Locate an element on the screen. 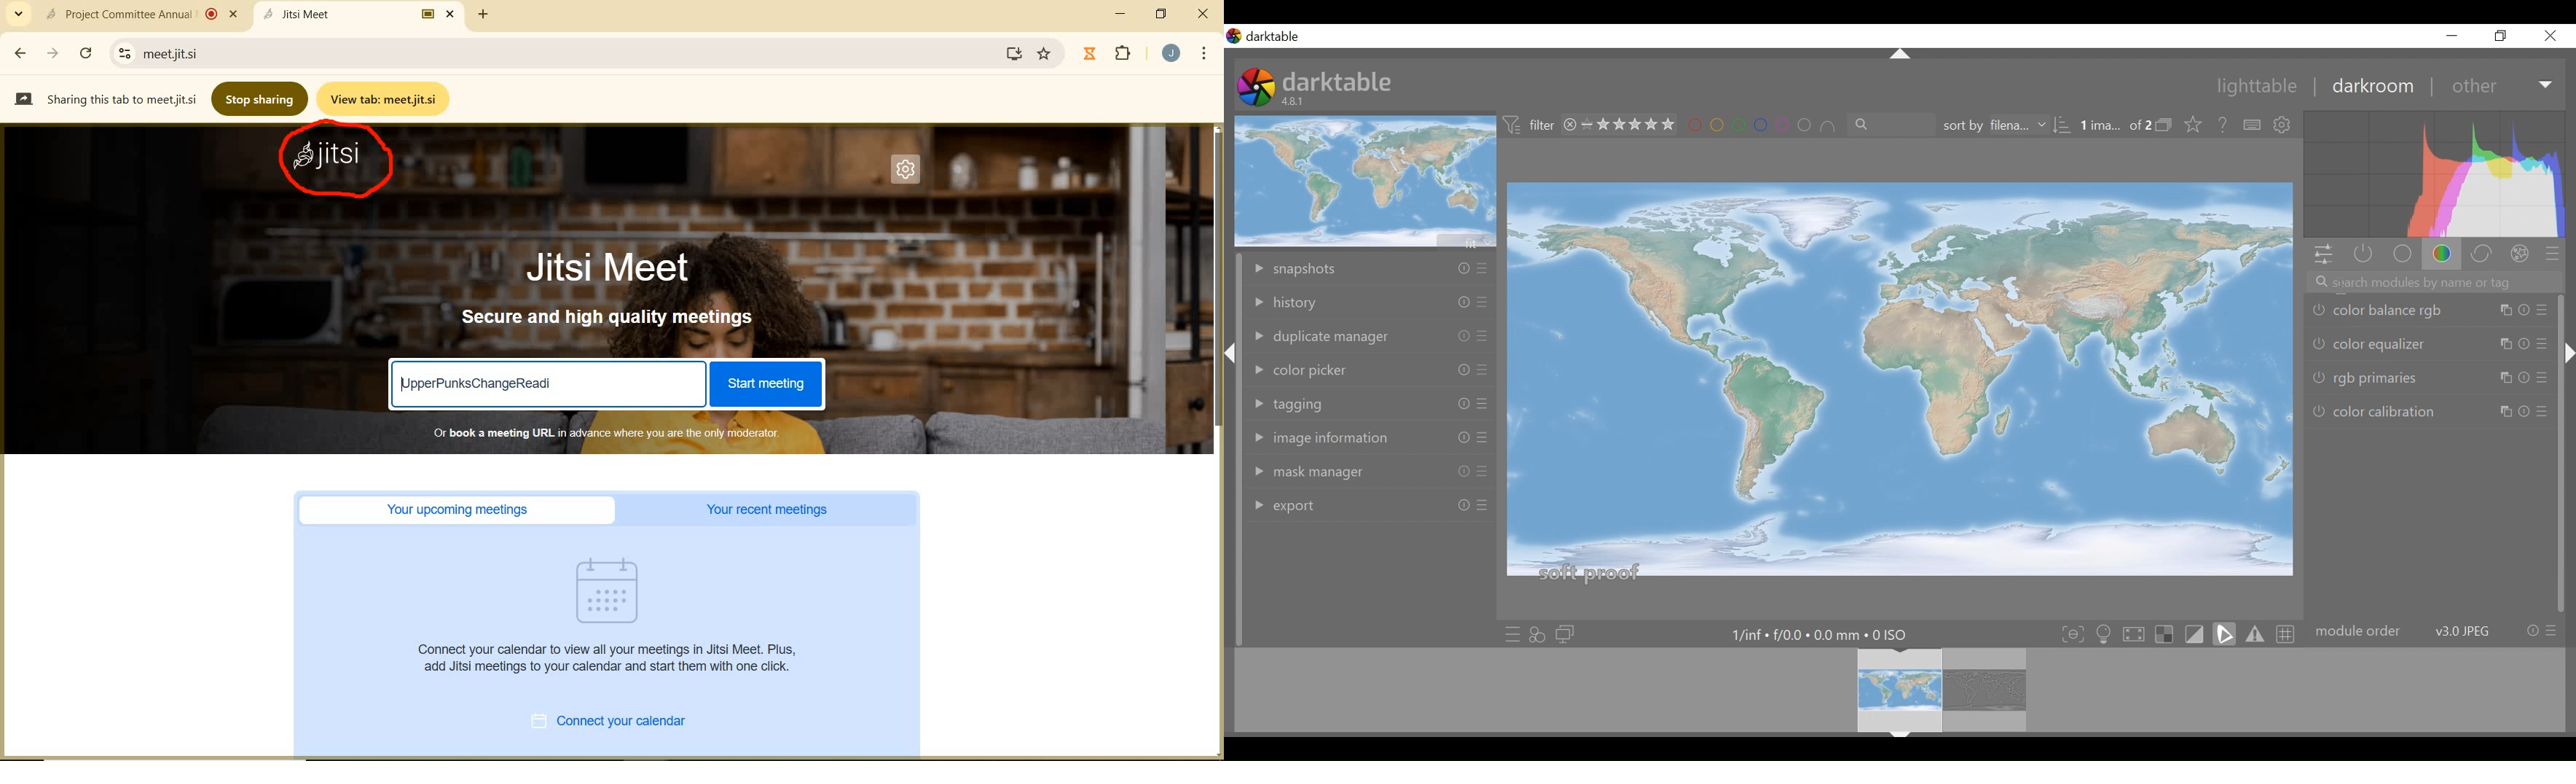 The height and width of the screenshot is (784, 2576). YOUR UPCOMING MEETINGS is located at coordinates (462, 510).